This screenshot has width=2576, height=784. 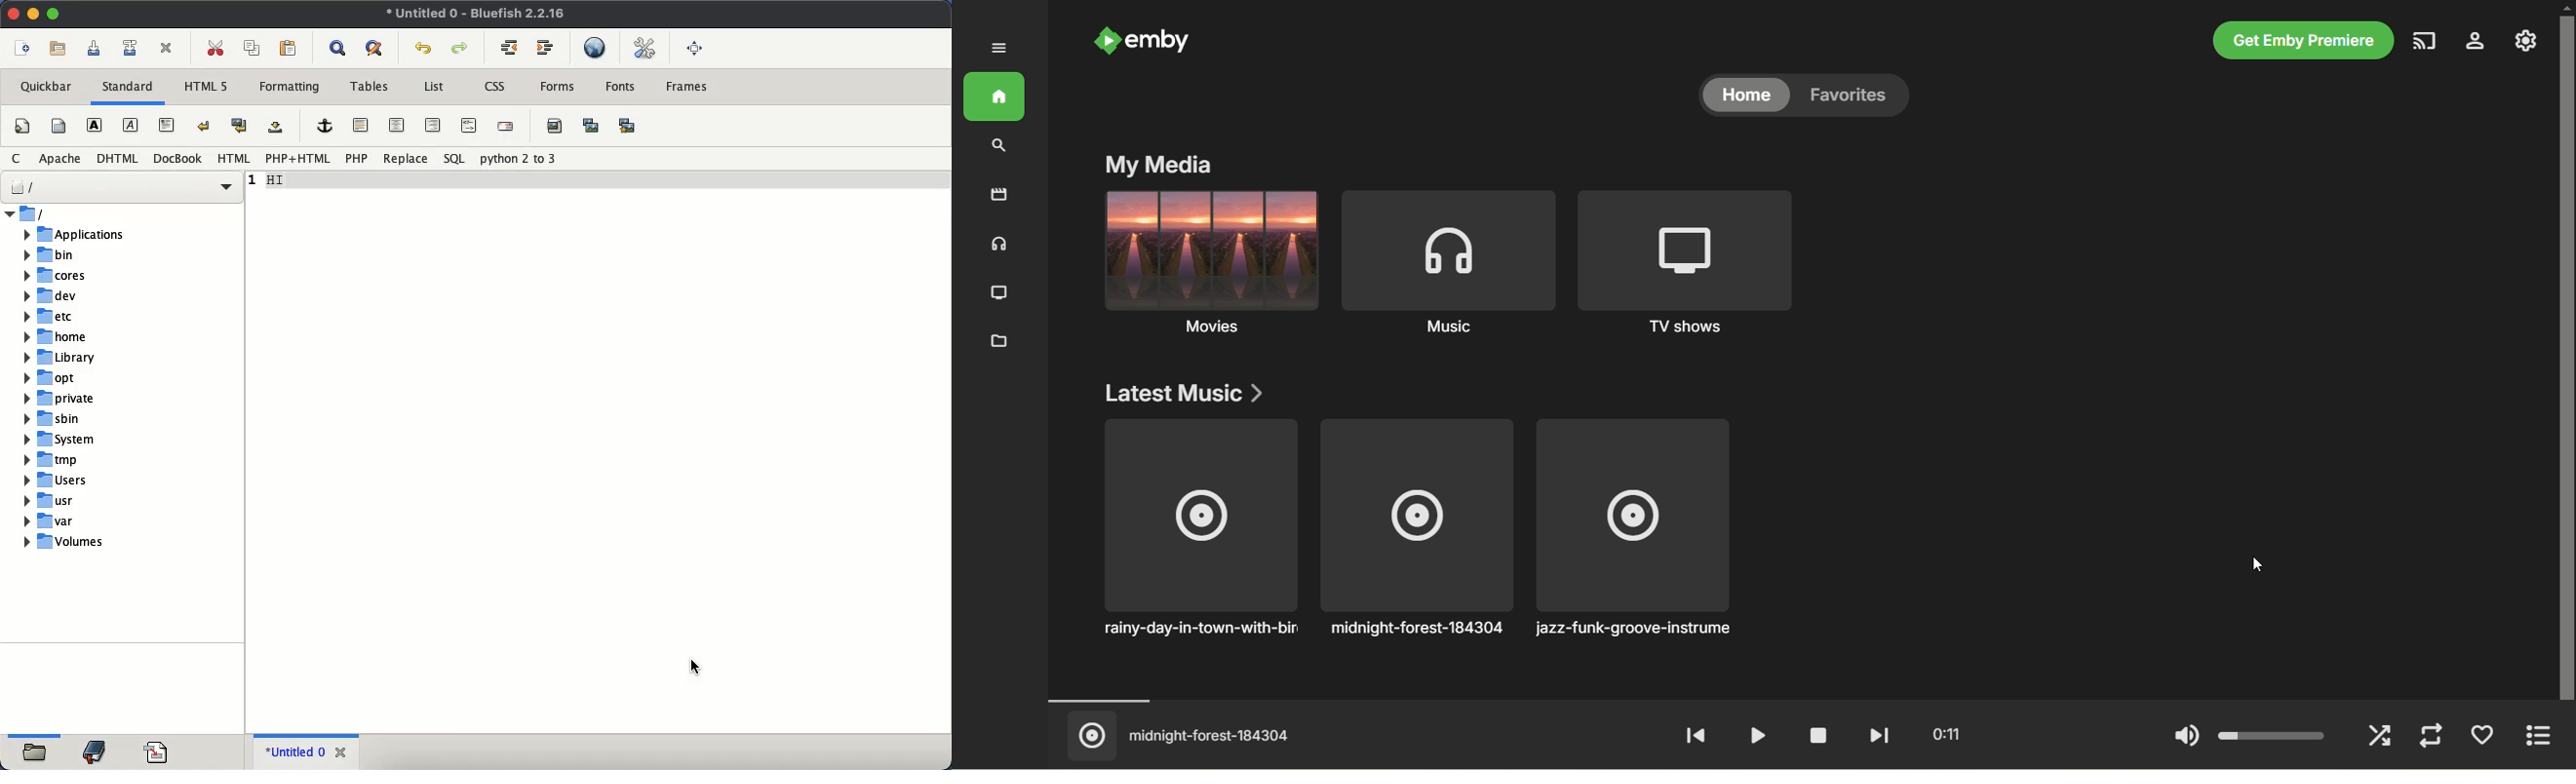 I want to click on strong, so click(x=94, y=125).